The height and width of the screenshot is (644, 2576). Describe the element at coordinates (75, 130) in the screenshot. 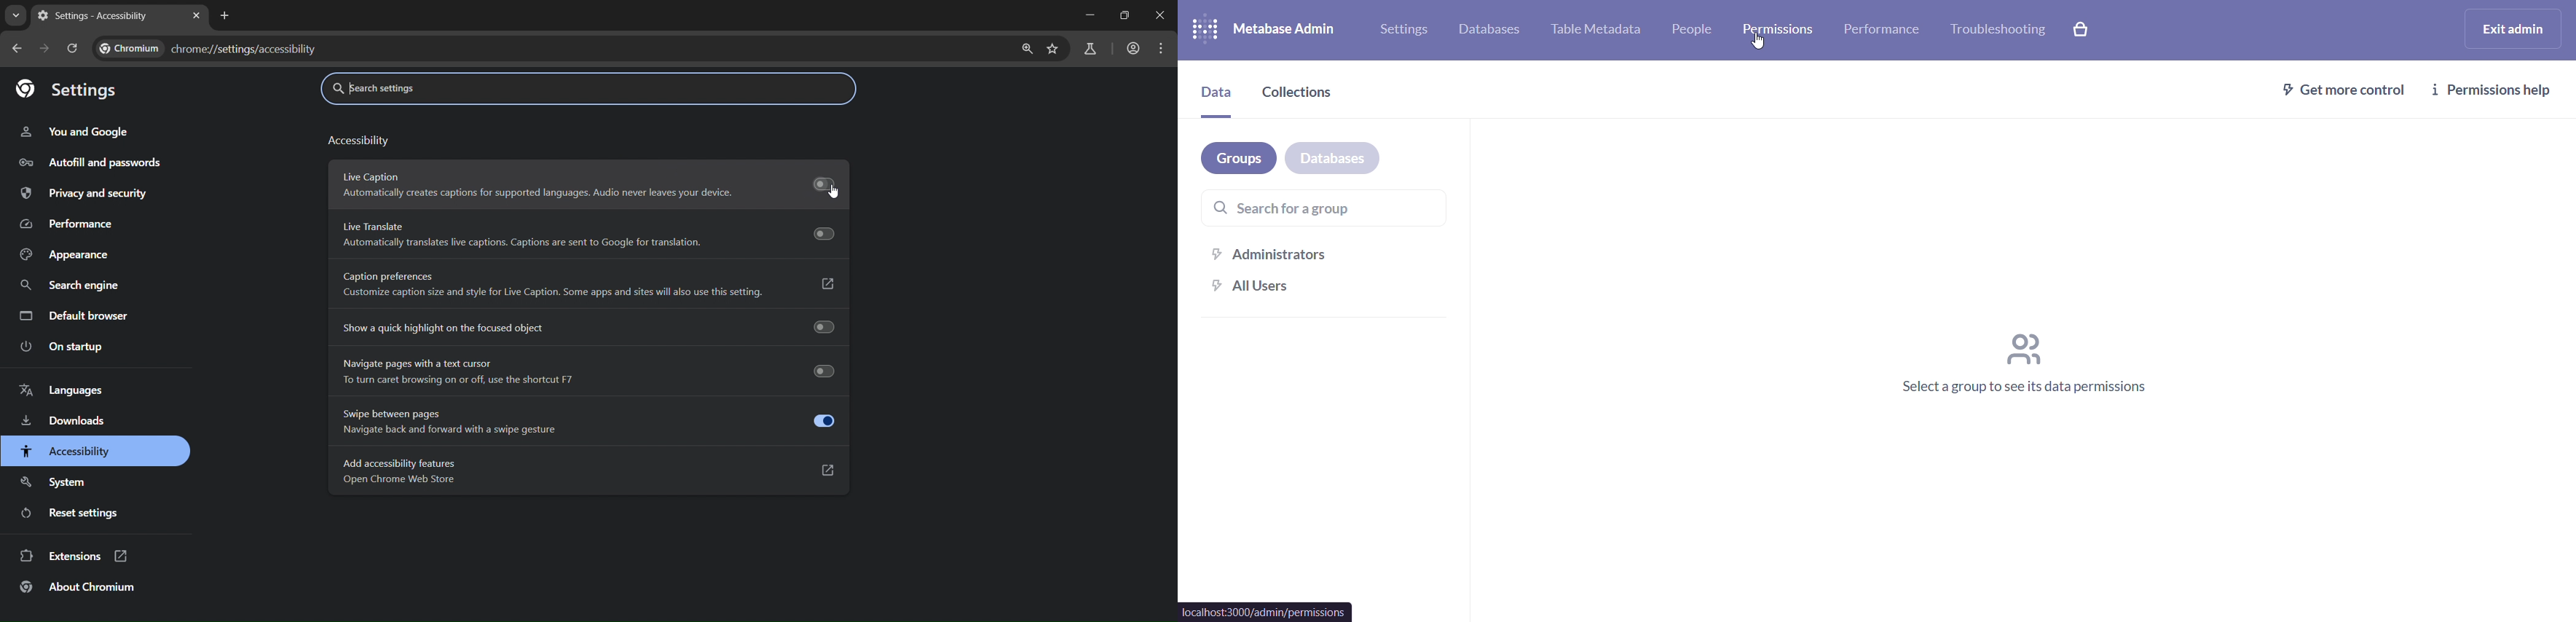

I see `you and google` at that location.